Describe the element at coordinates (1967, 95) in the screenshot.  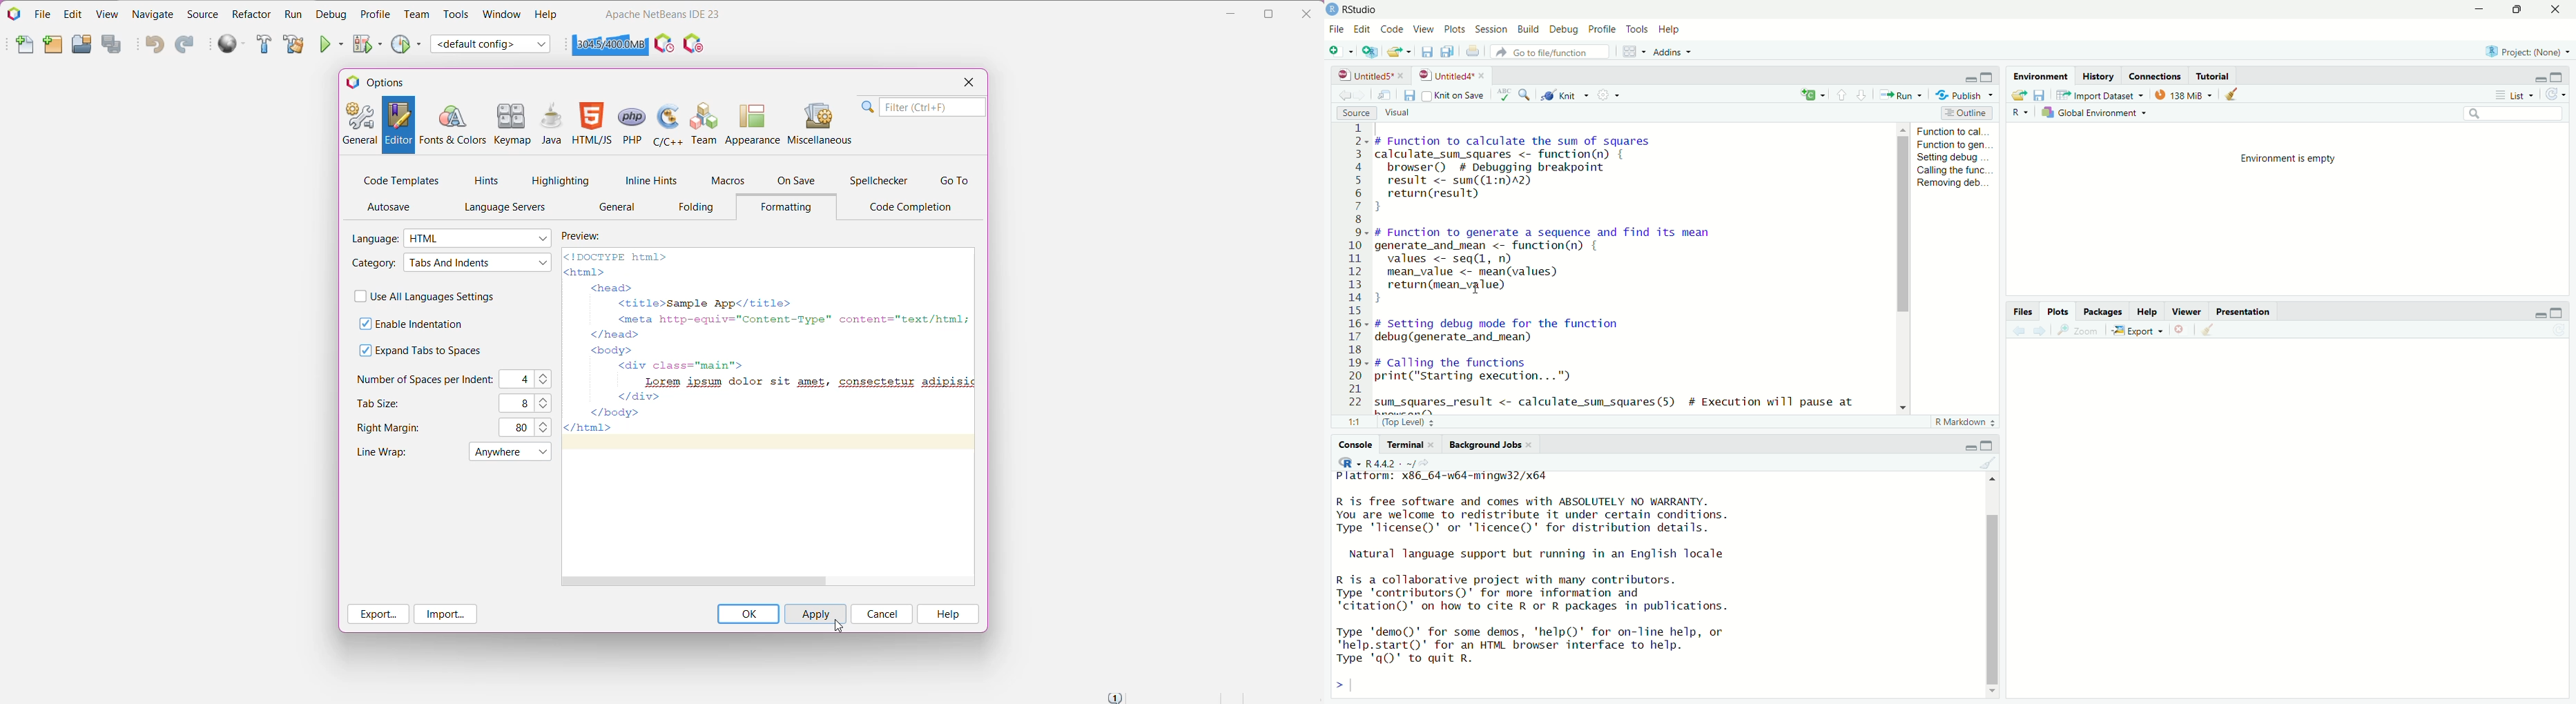
I see `publish` at that location.